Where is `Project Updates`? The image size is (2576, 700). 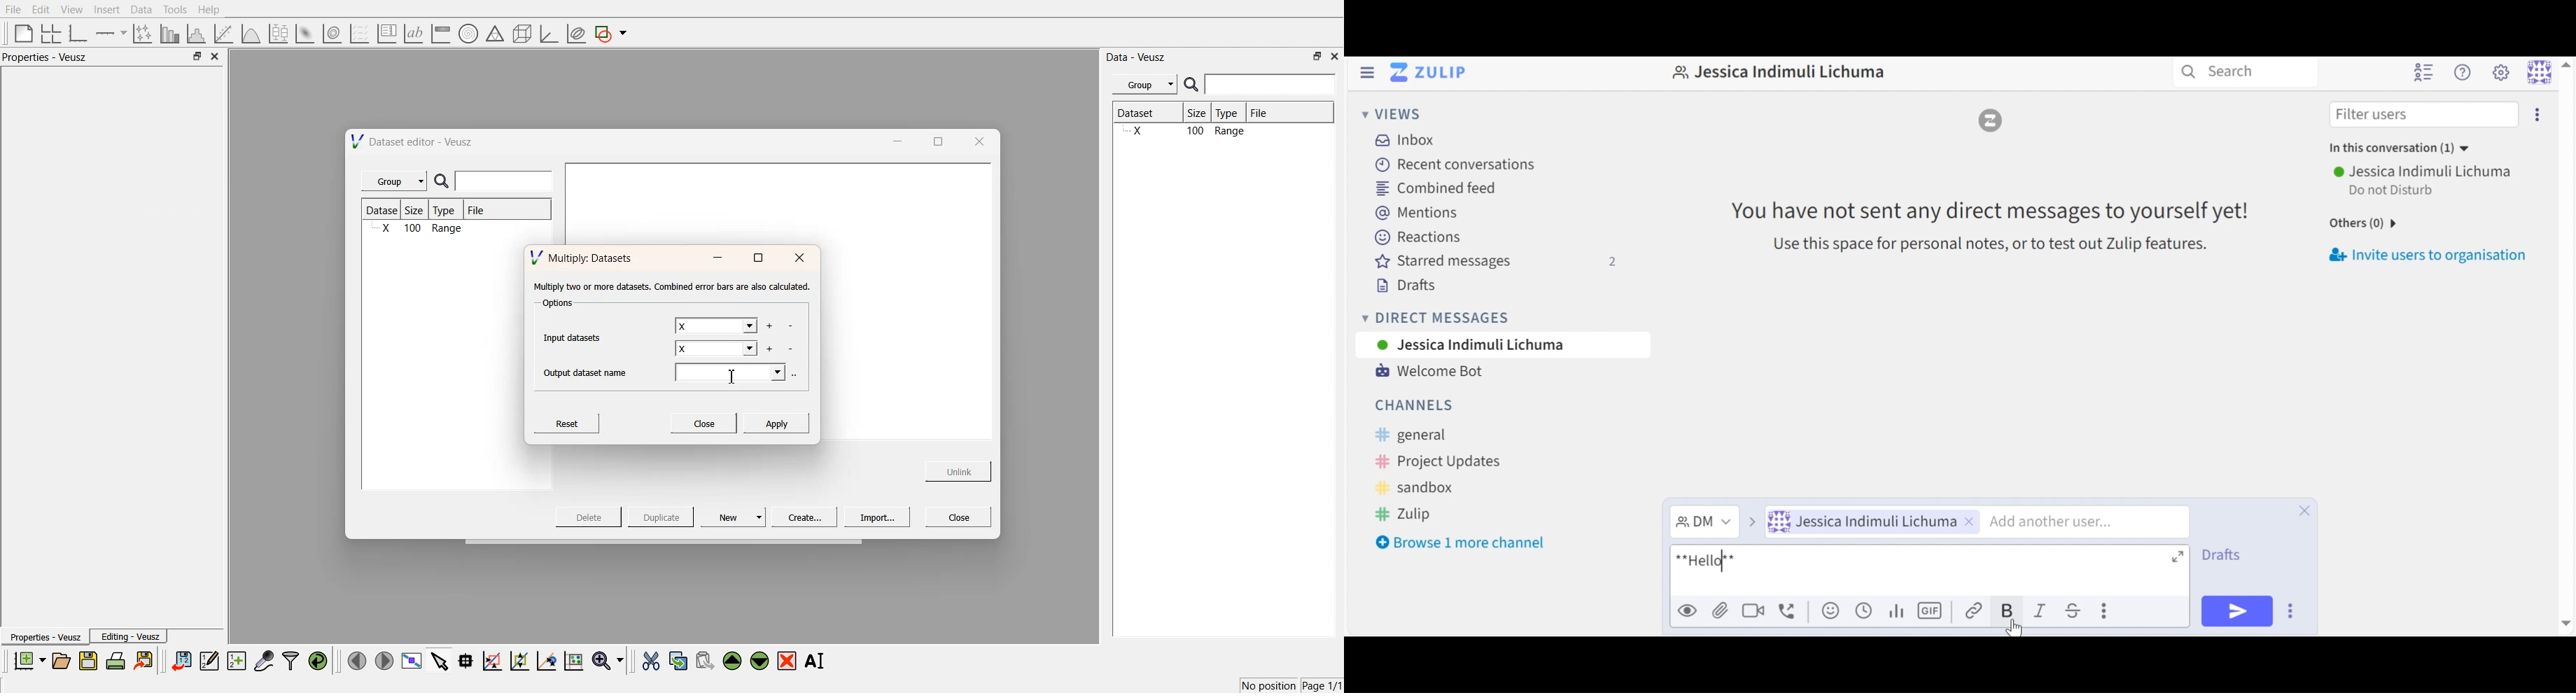
Project Updates is located at coordinates (1434, 461).